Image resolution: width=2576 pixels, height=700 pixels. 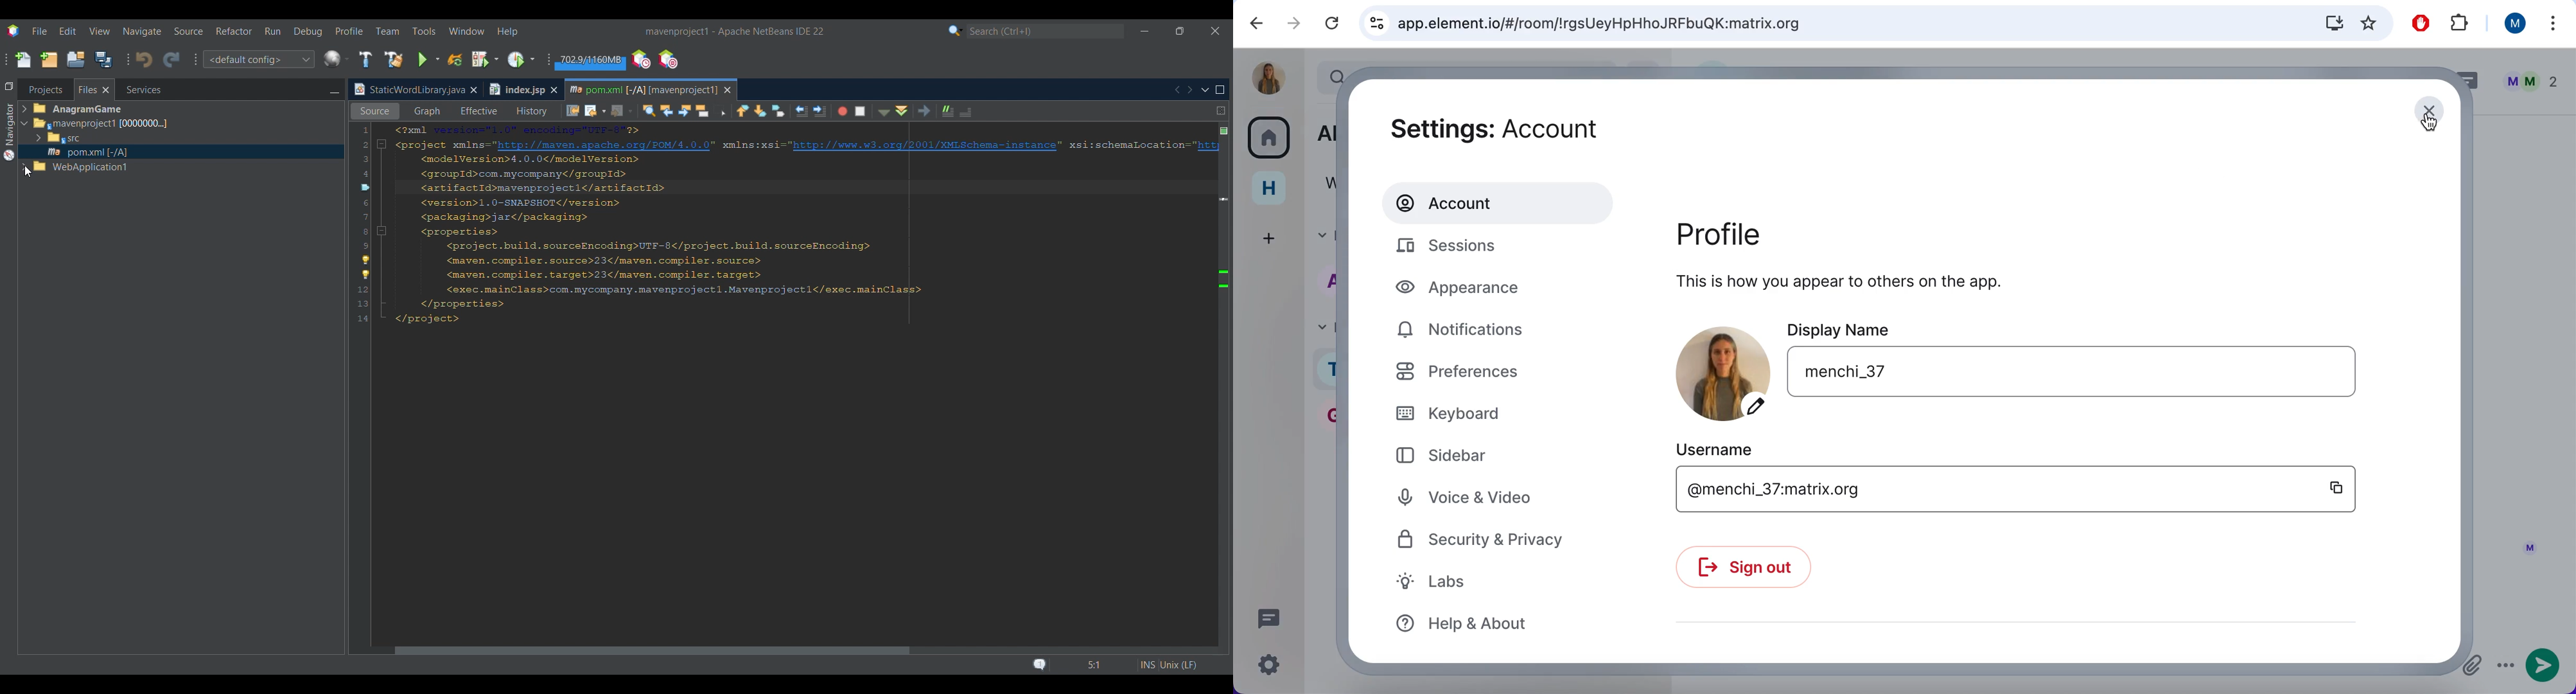 I want to click on Find previous occurrence, so click(x=667, y=112).